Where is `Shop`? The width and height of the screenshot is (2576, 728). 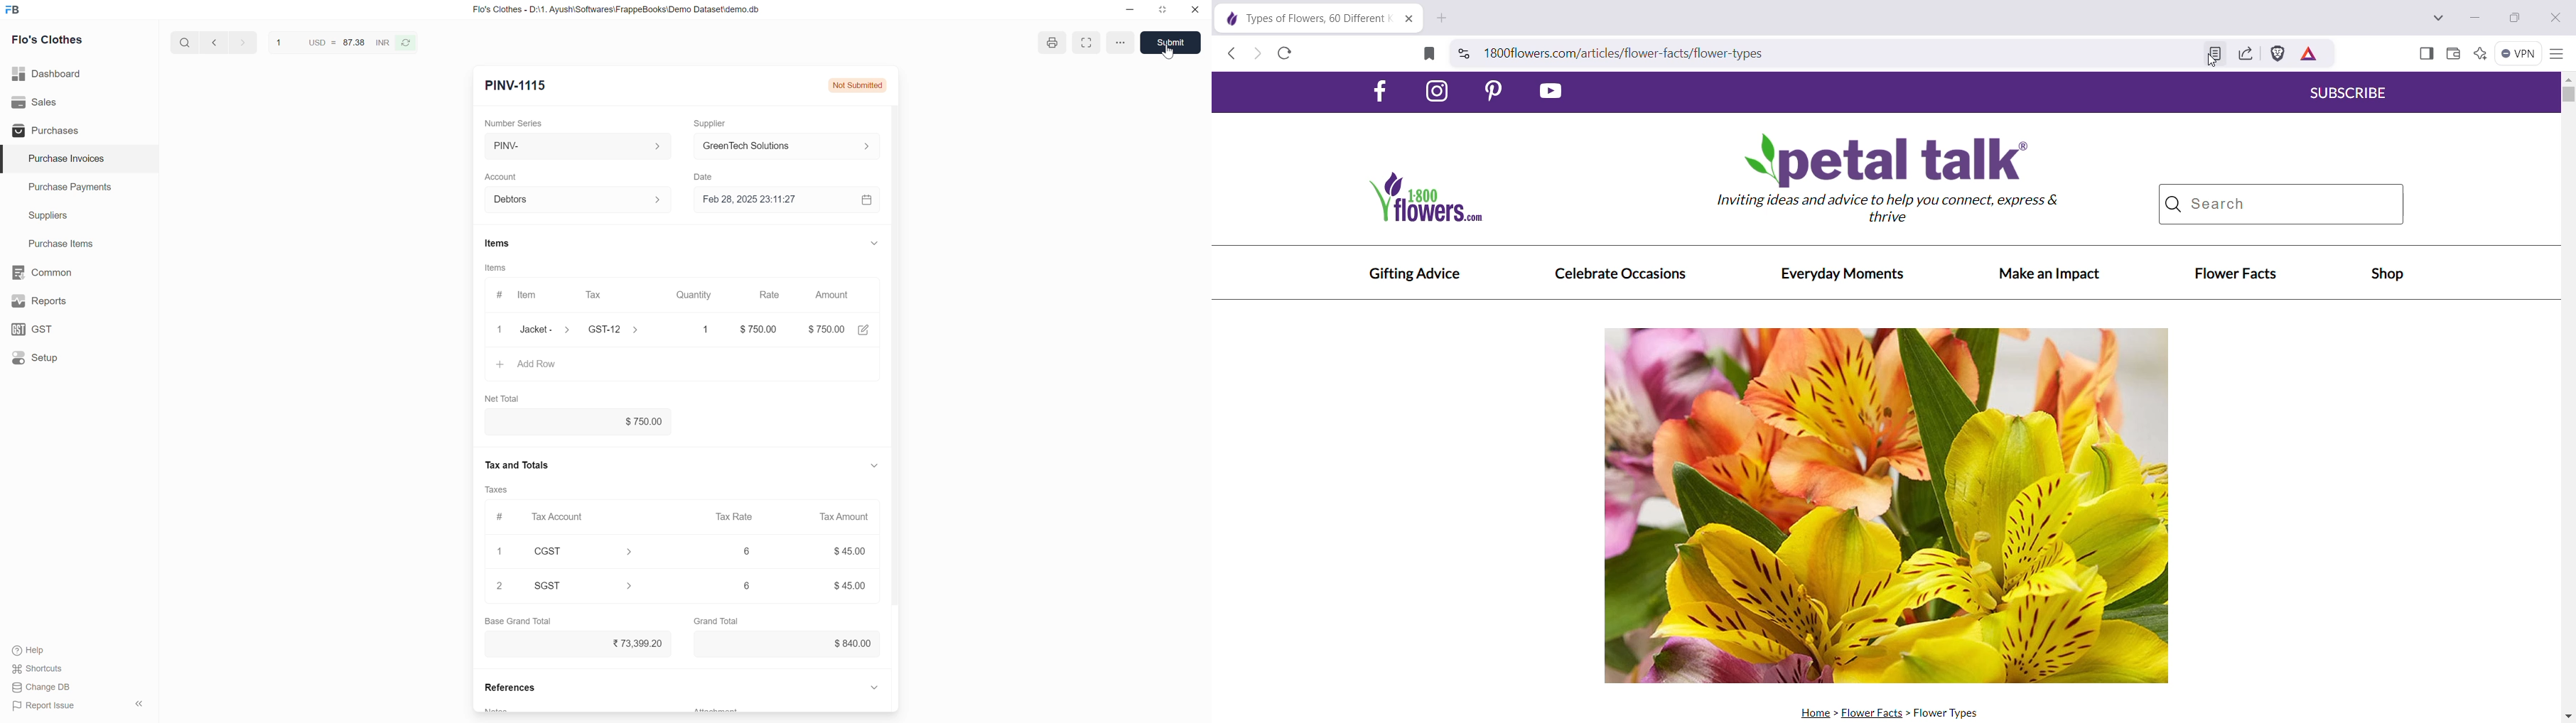 Shop is located at coordinates (2386, 276).